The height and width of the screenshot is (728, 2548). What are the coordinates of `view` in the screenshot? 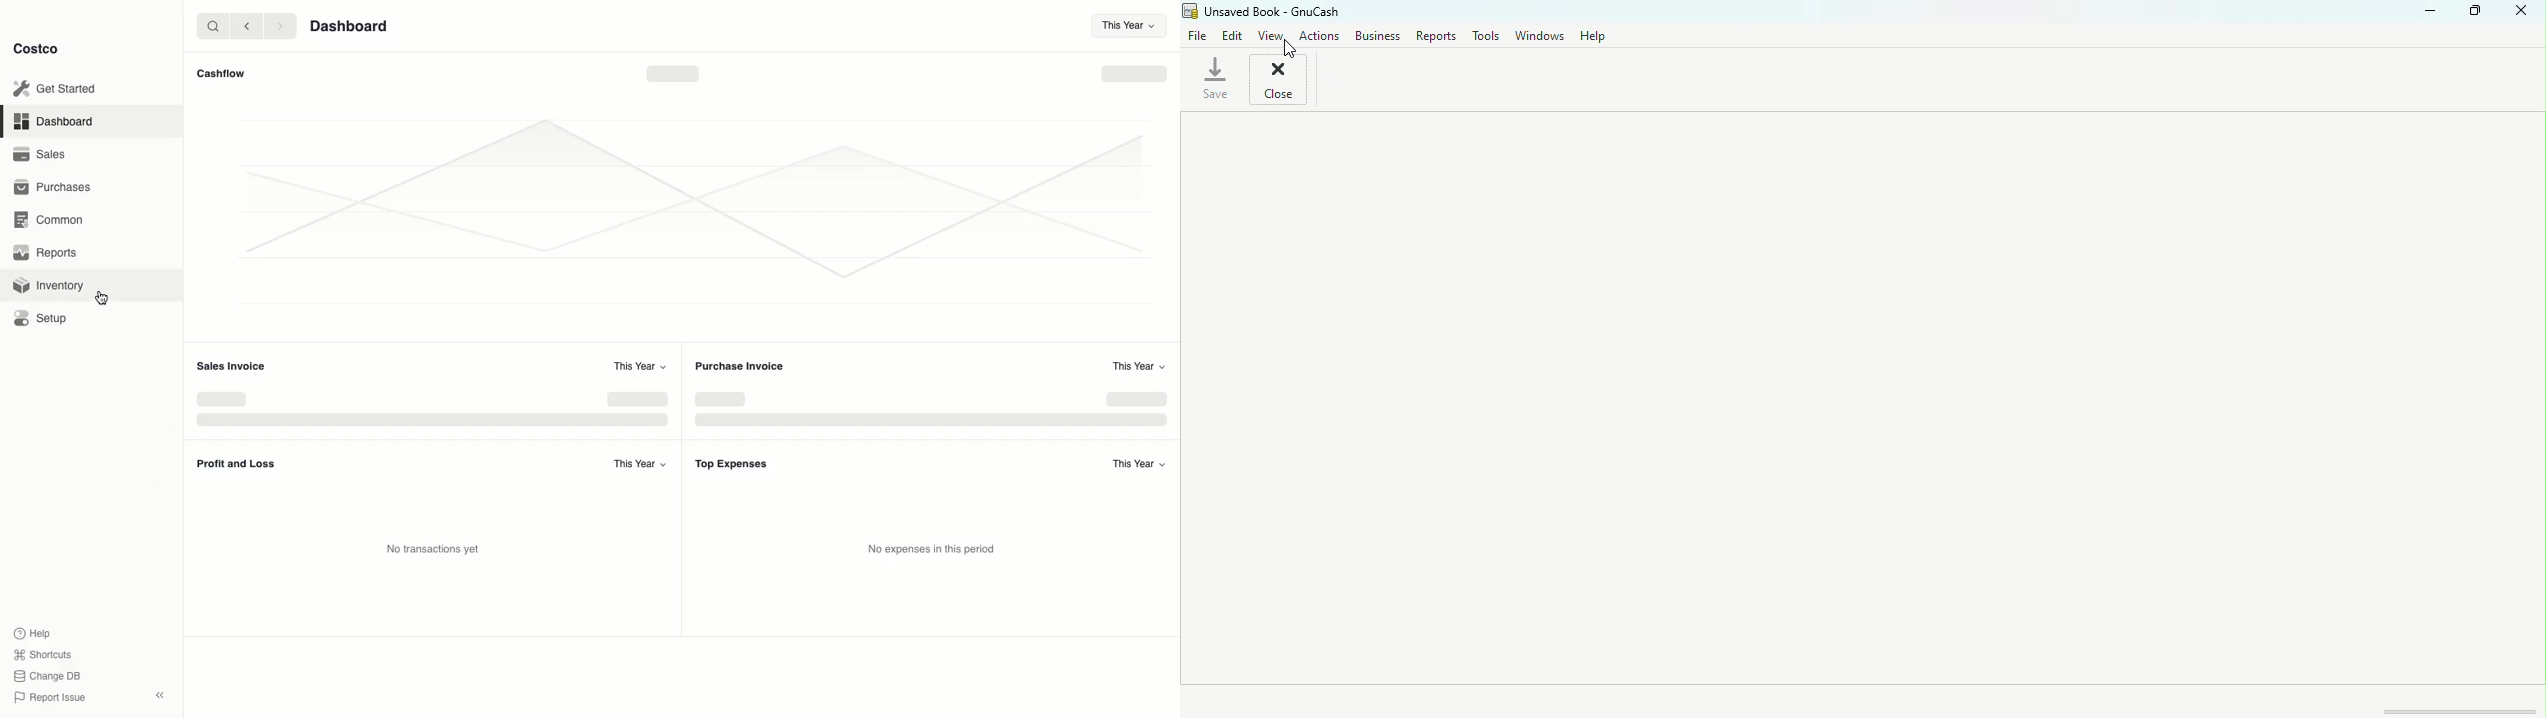 It's located at (1273, 36).